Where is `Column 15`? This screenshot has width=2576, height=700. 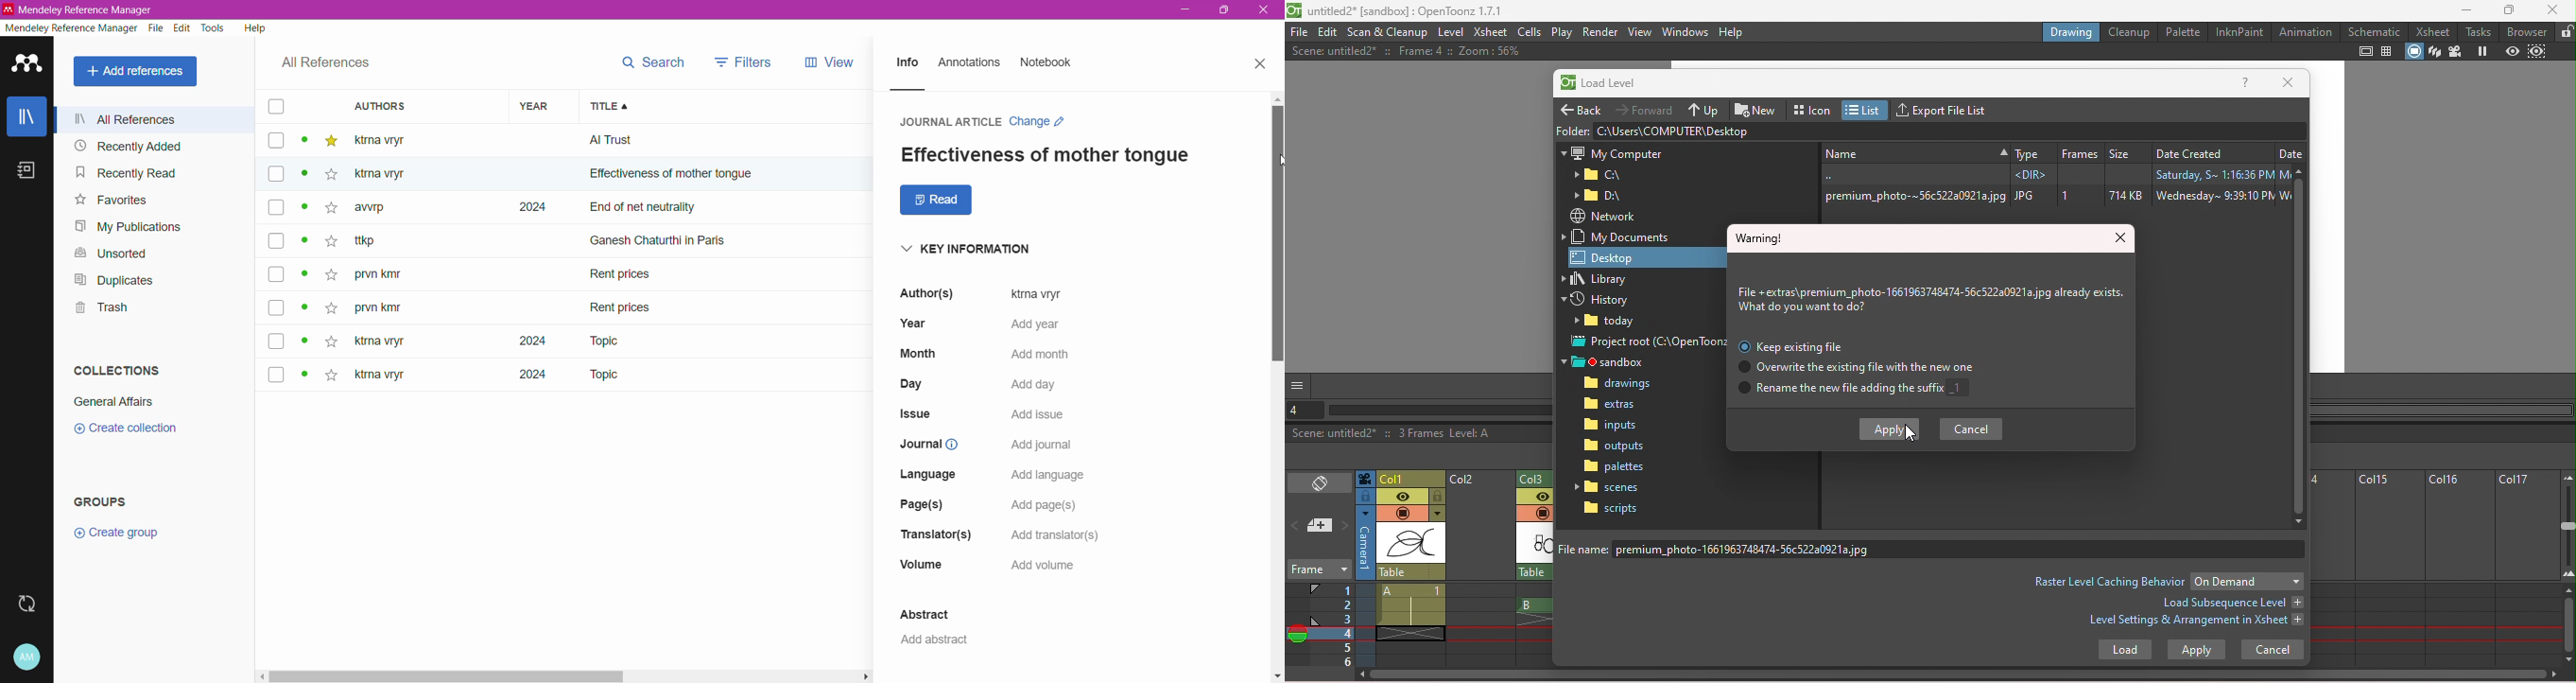 Column 15 is located at coordinates (2386, 569).